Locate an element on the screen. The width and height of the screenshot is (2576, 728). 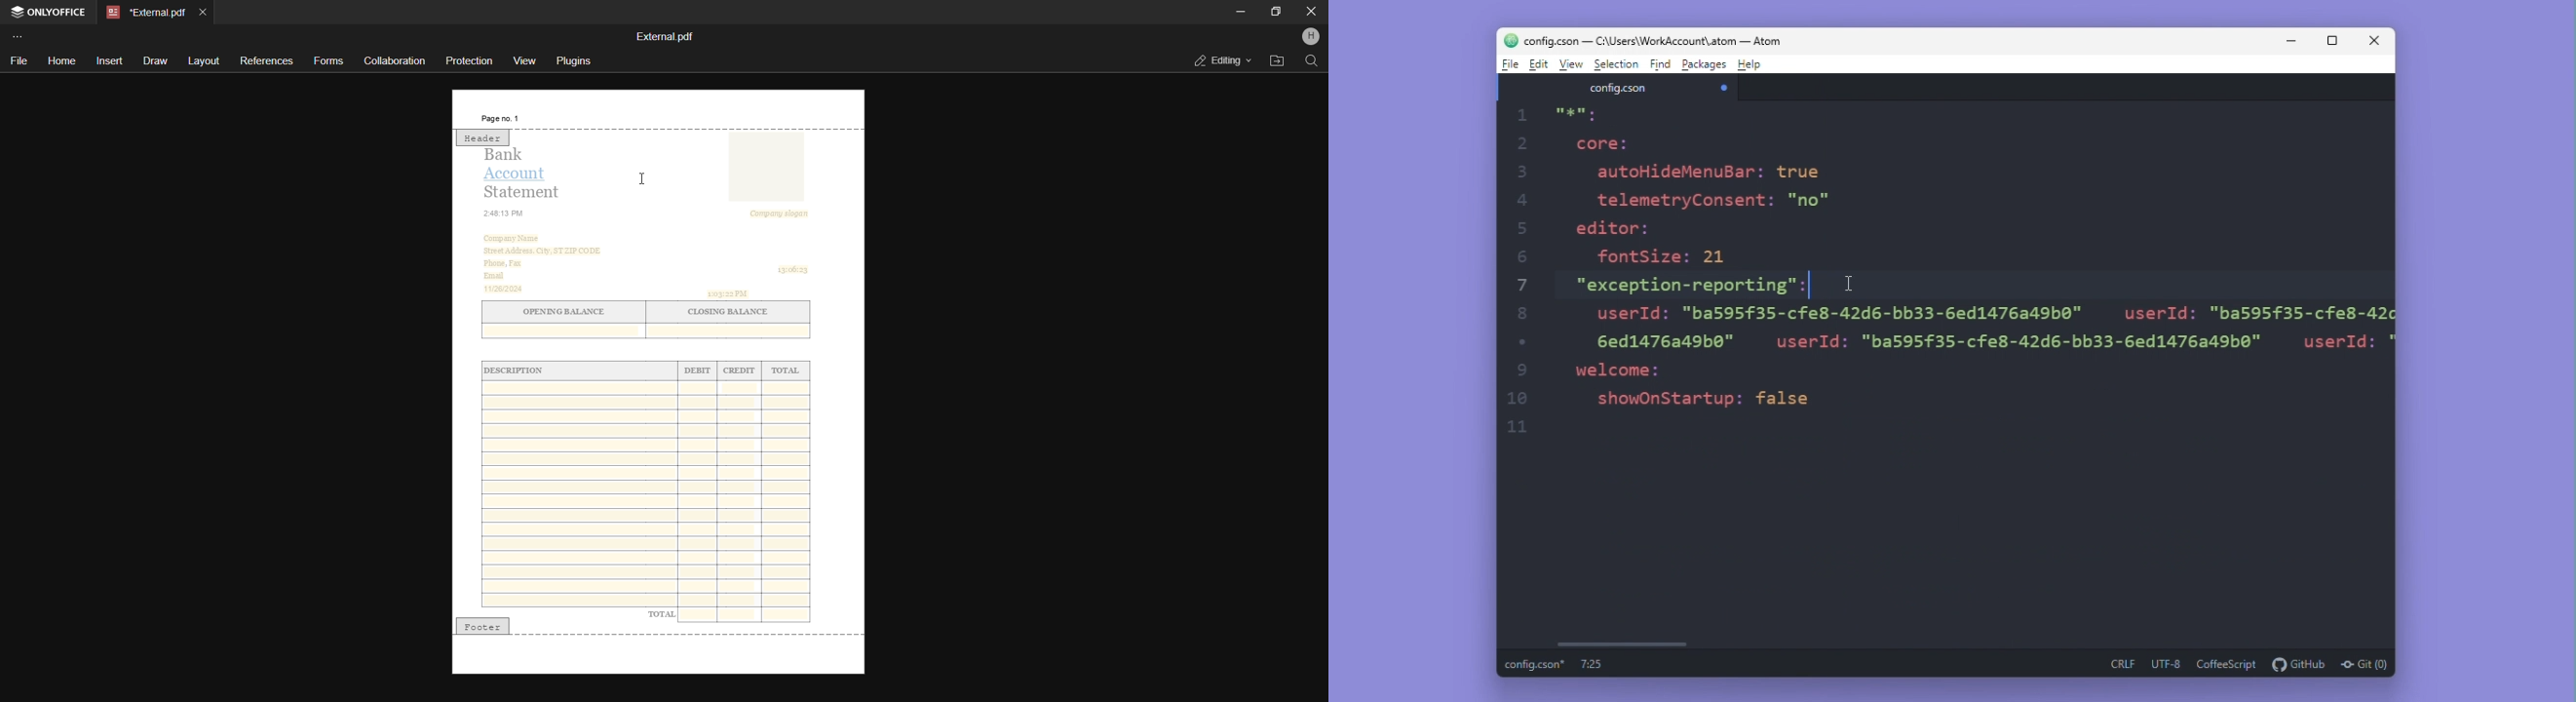
references is located at coordinates (265, 61).